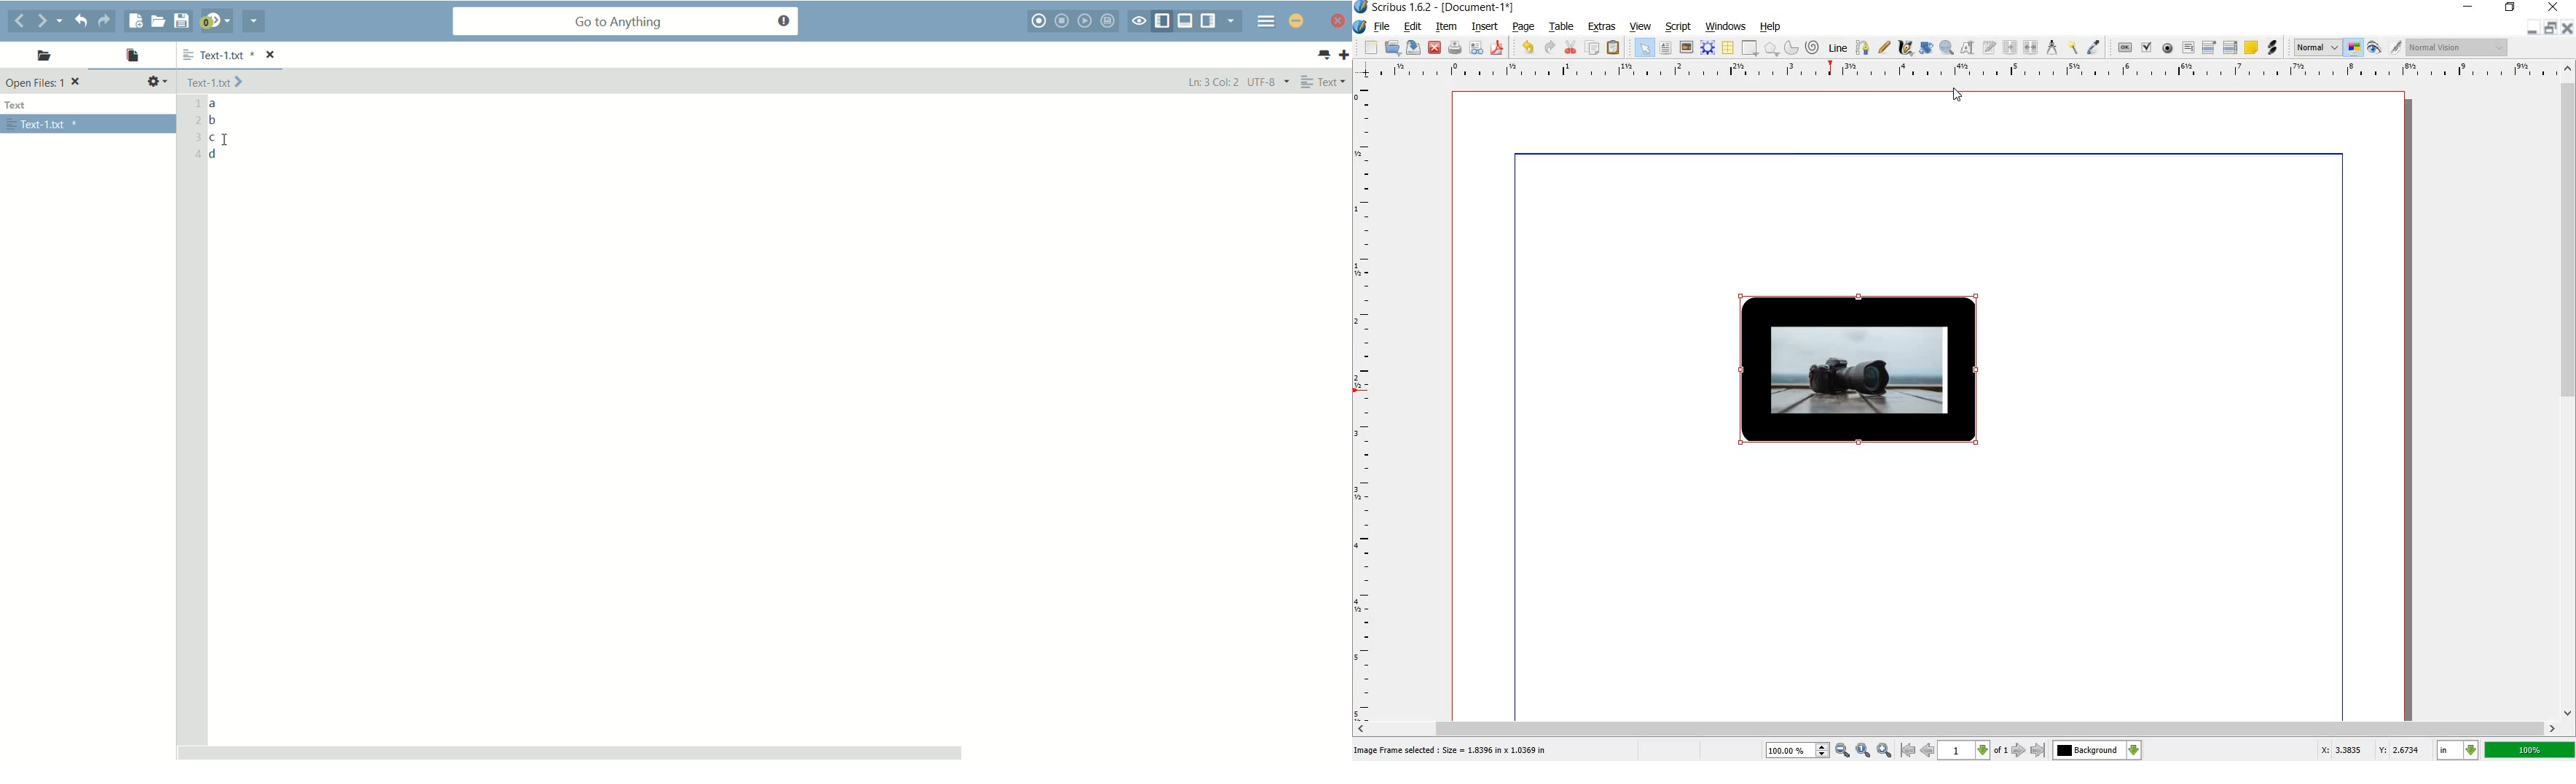 The image size is (2576, 784). I want to click on paste, so click(1614, 48).